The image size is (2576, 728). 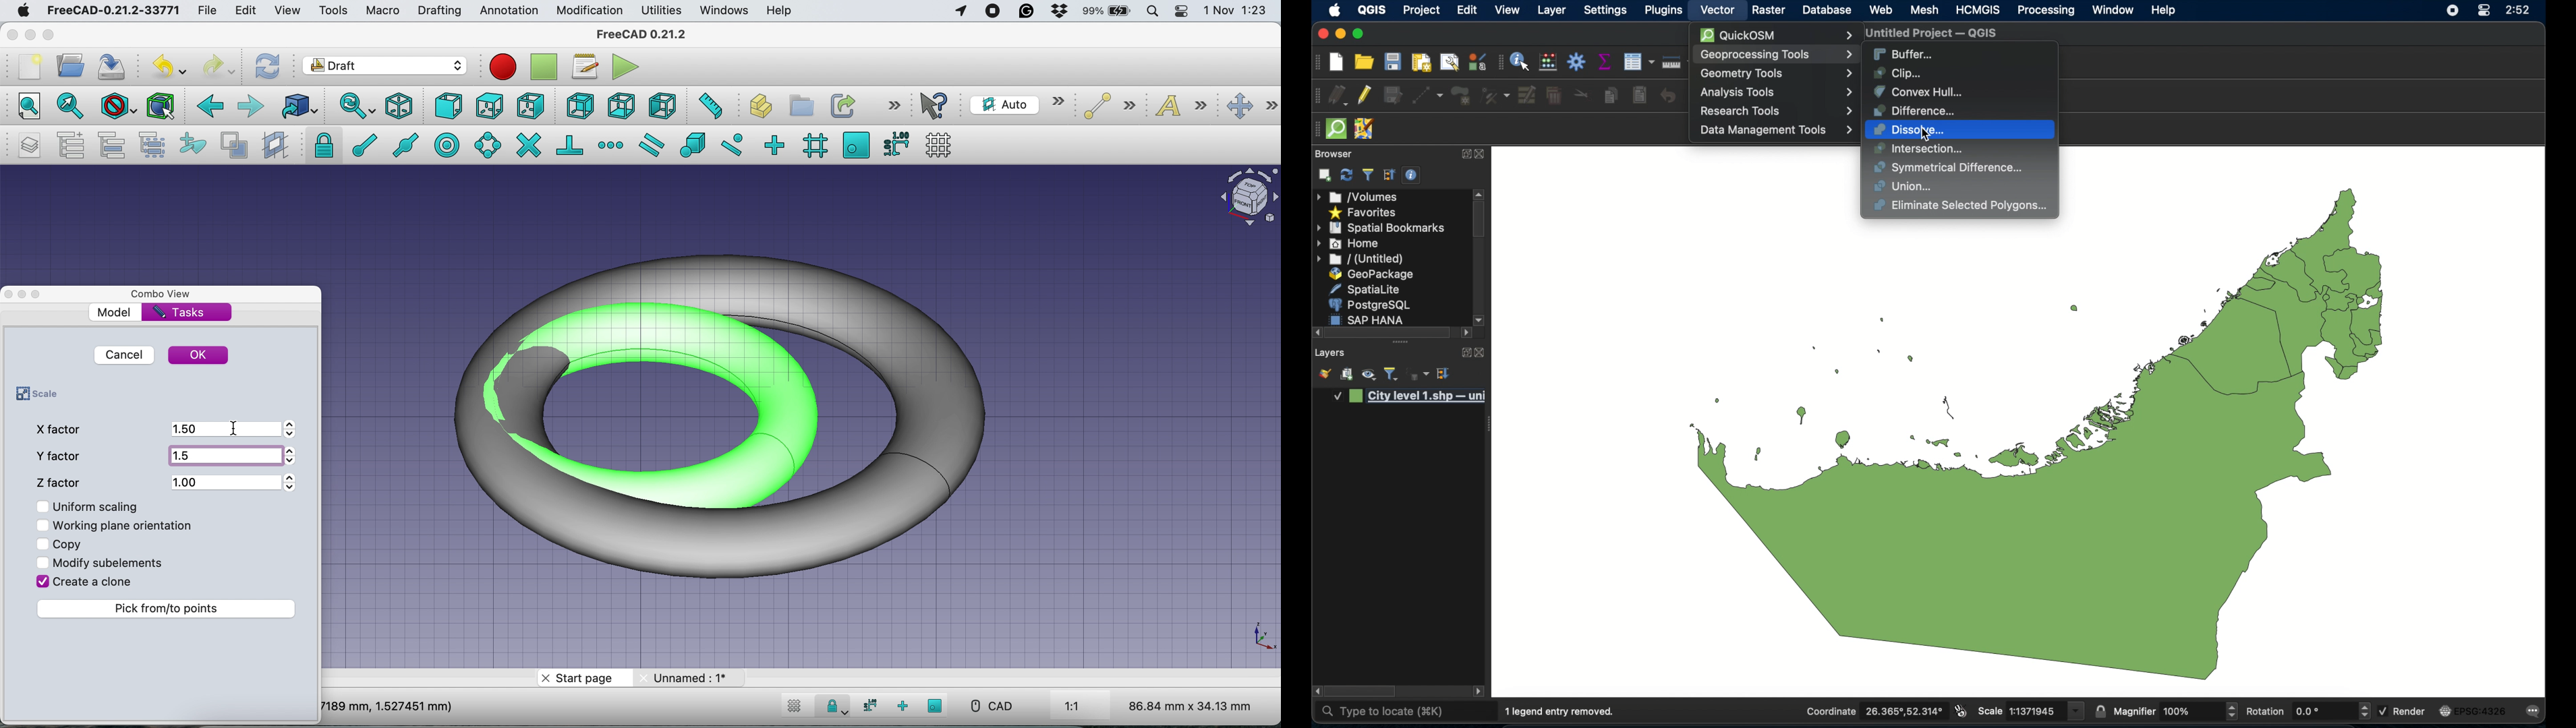 I want to click on enable/disable properties widget, so click(x=1411, y=175).